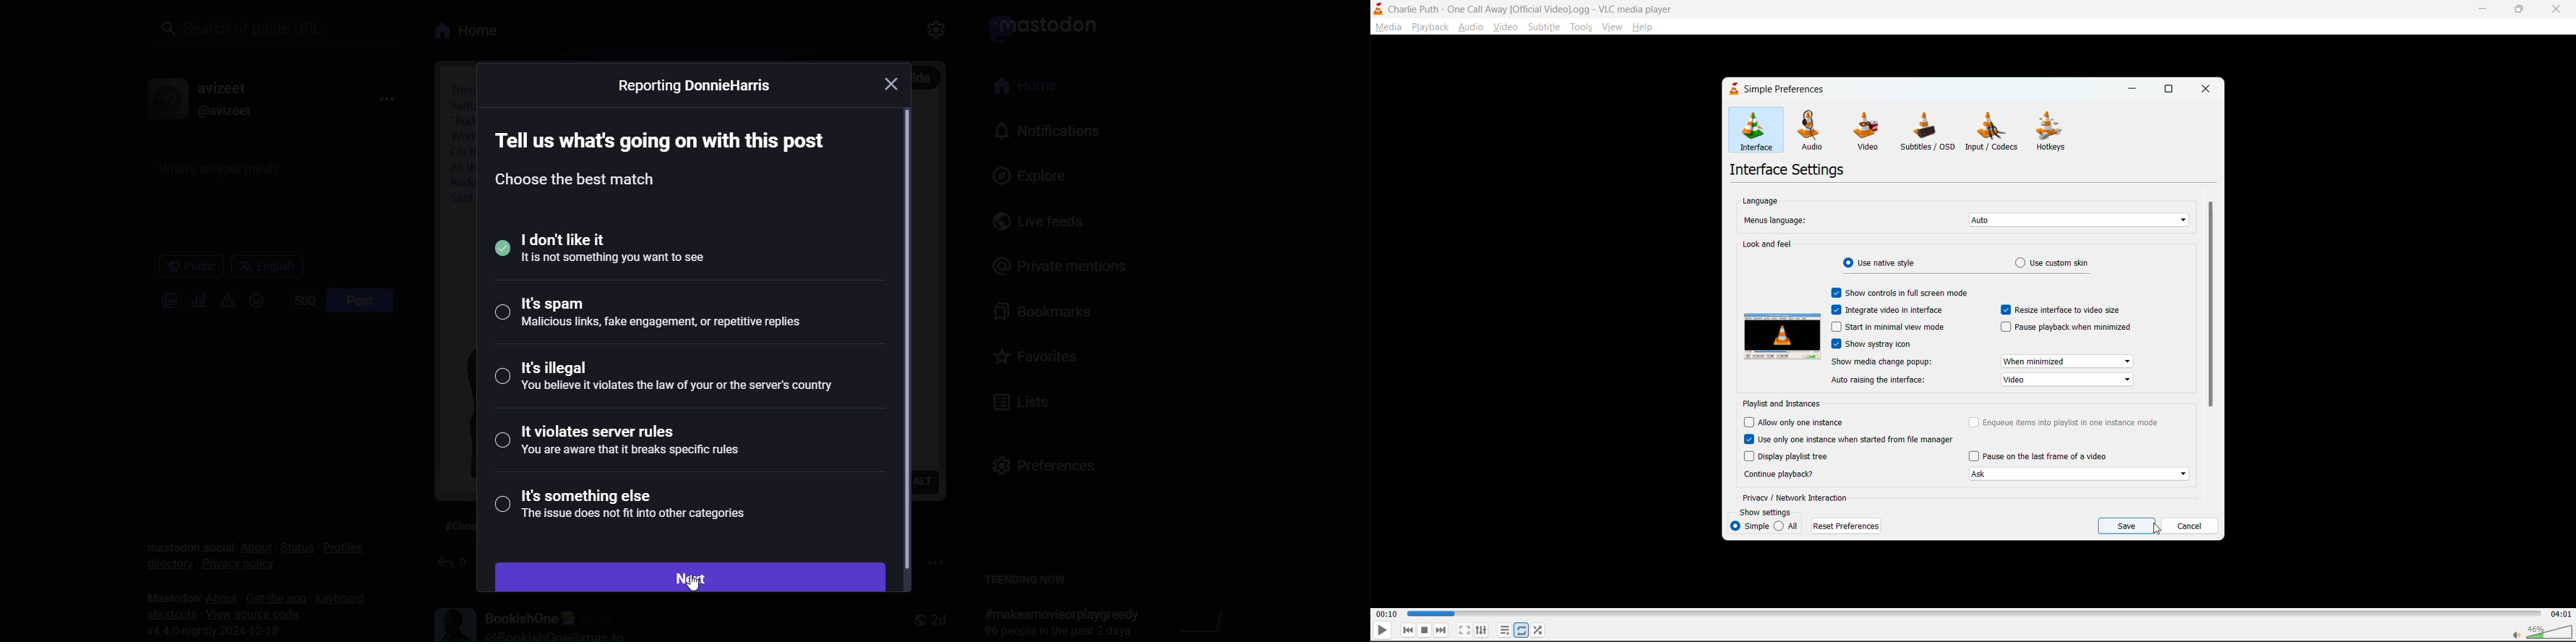 This screenshot has width=2576, height=644. What do you see at coordinates (1471, 27) in the screenshot?
I see `audio` at bounding box center [1471, 27].